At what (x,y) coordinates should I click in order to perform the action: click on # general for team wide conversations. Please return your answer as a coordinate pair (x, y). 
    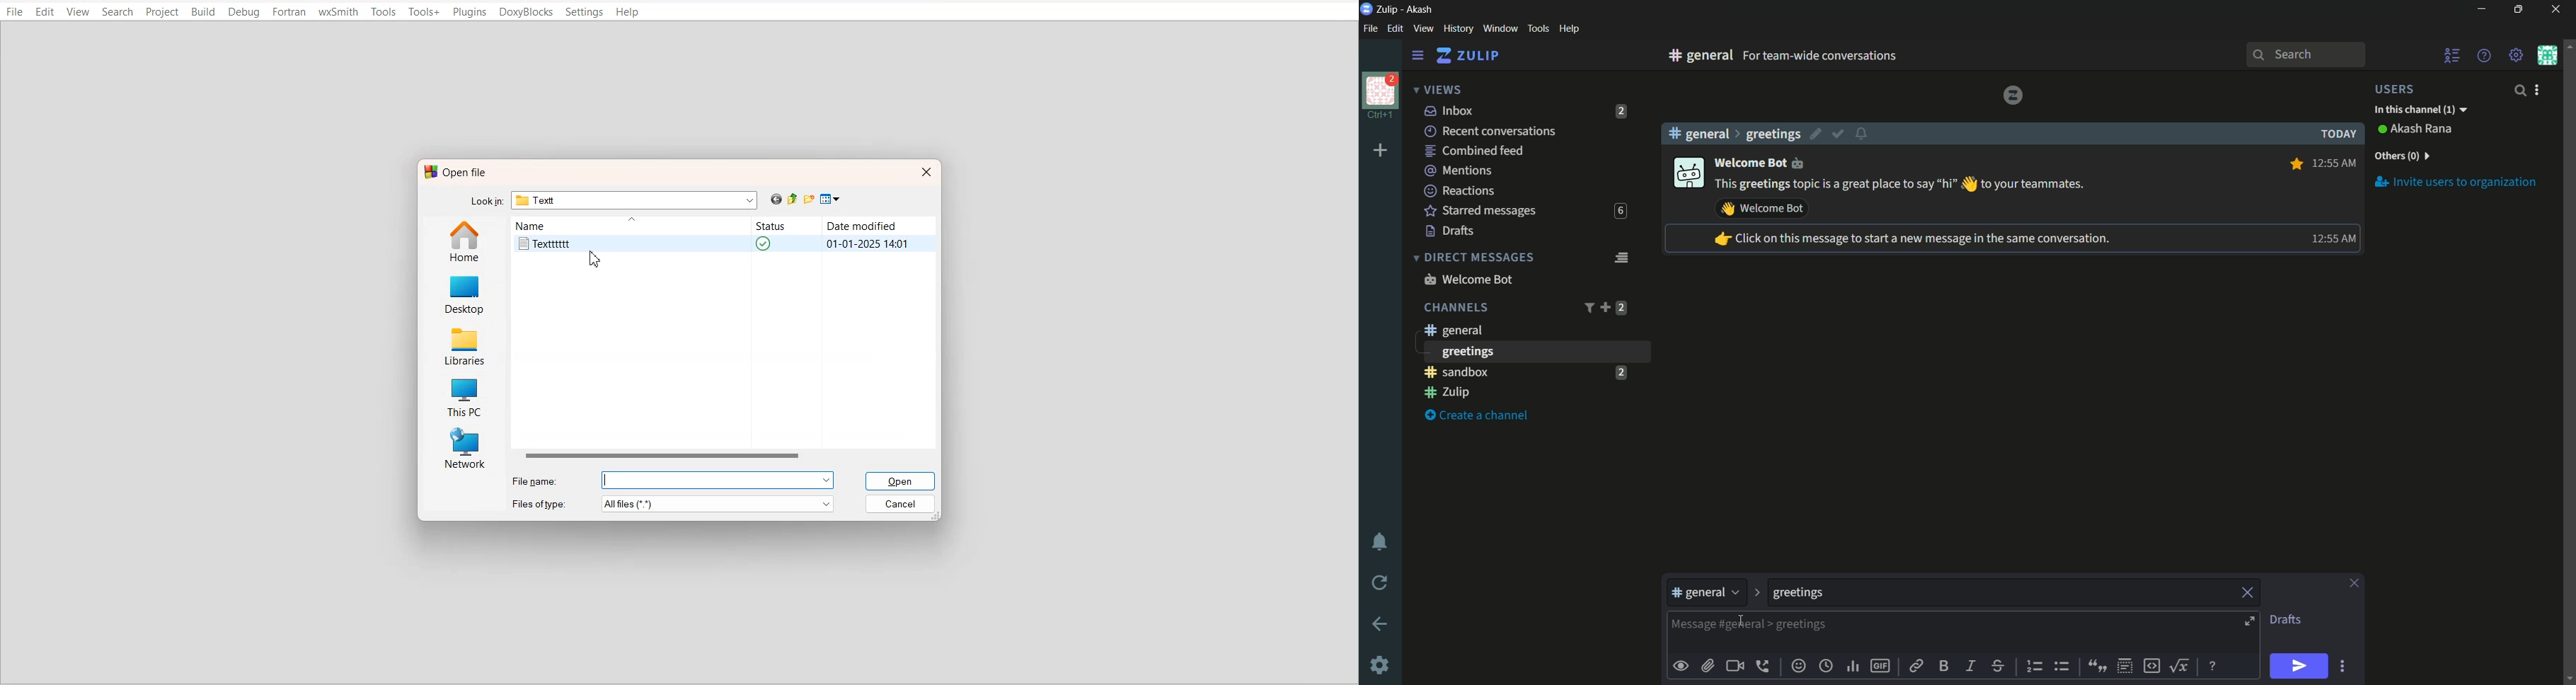
    Looking at the image, I should click on (1842, 55).